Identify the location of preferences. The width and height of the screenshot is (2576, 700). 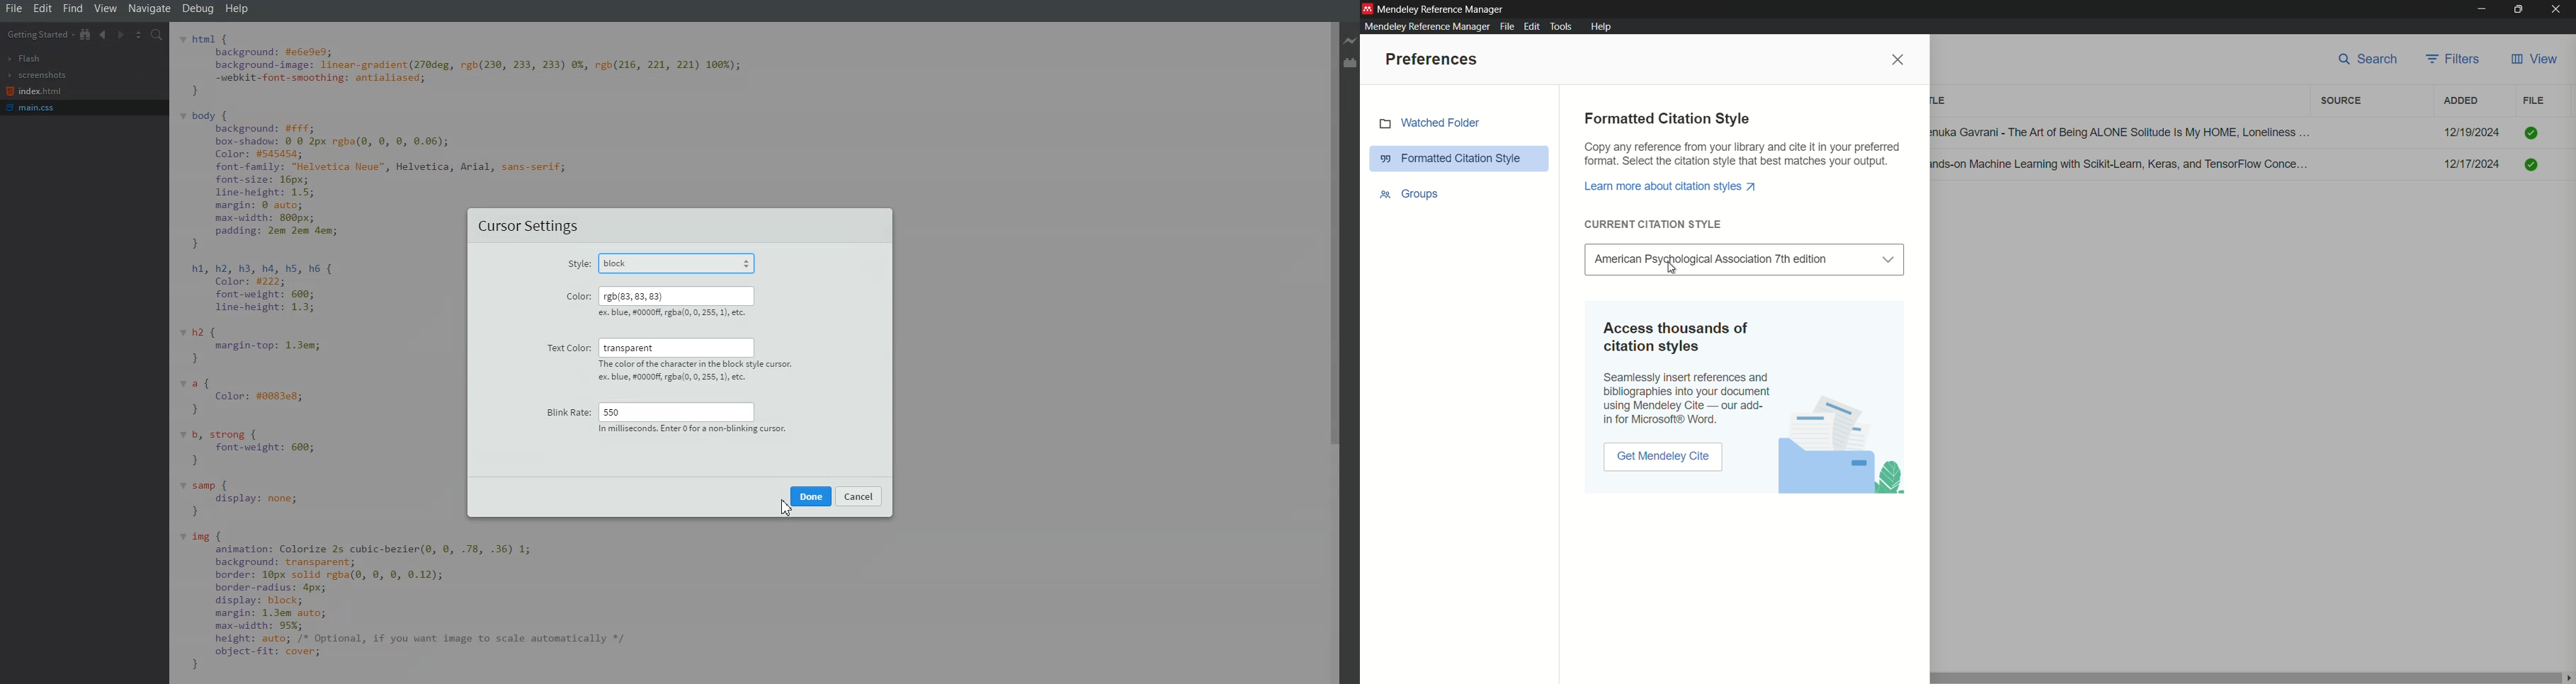
(1433, 60).